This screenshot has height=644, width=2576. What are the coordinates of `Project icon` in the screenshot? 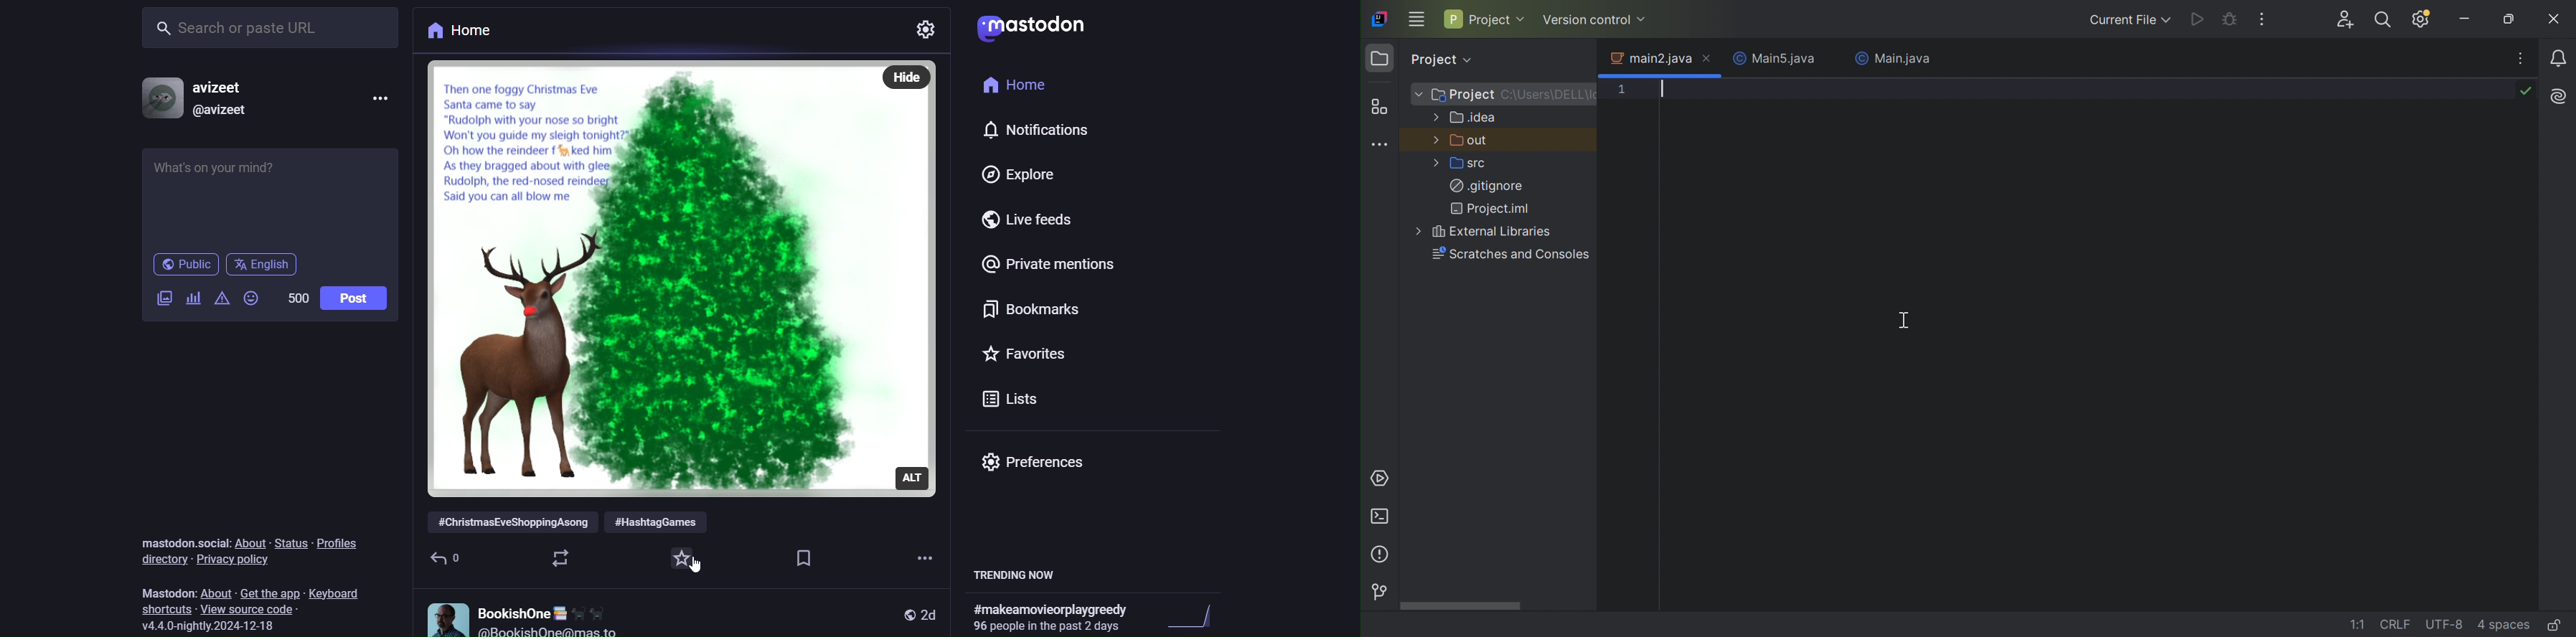 It's located at (1379, 58).